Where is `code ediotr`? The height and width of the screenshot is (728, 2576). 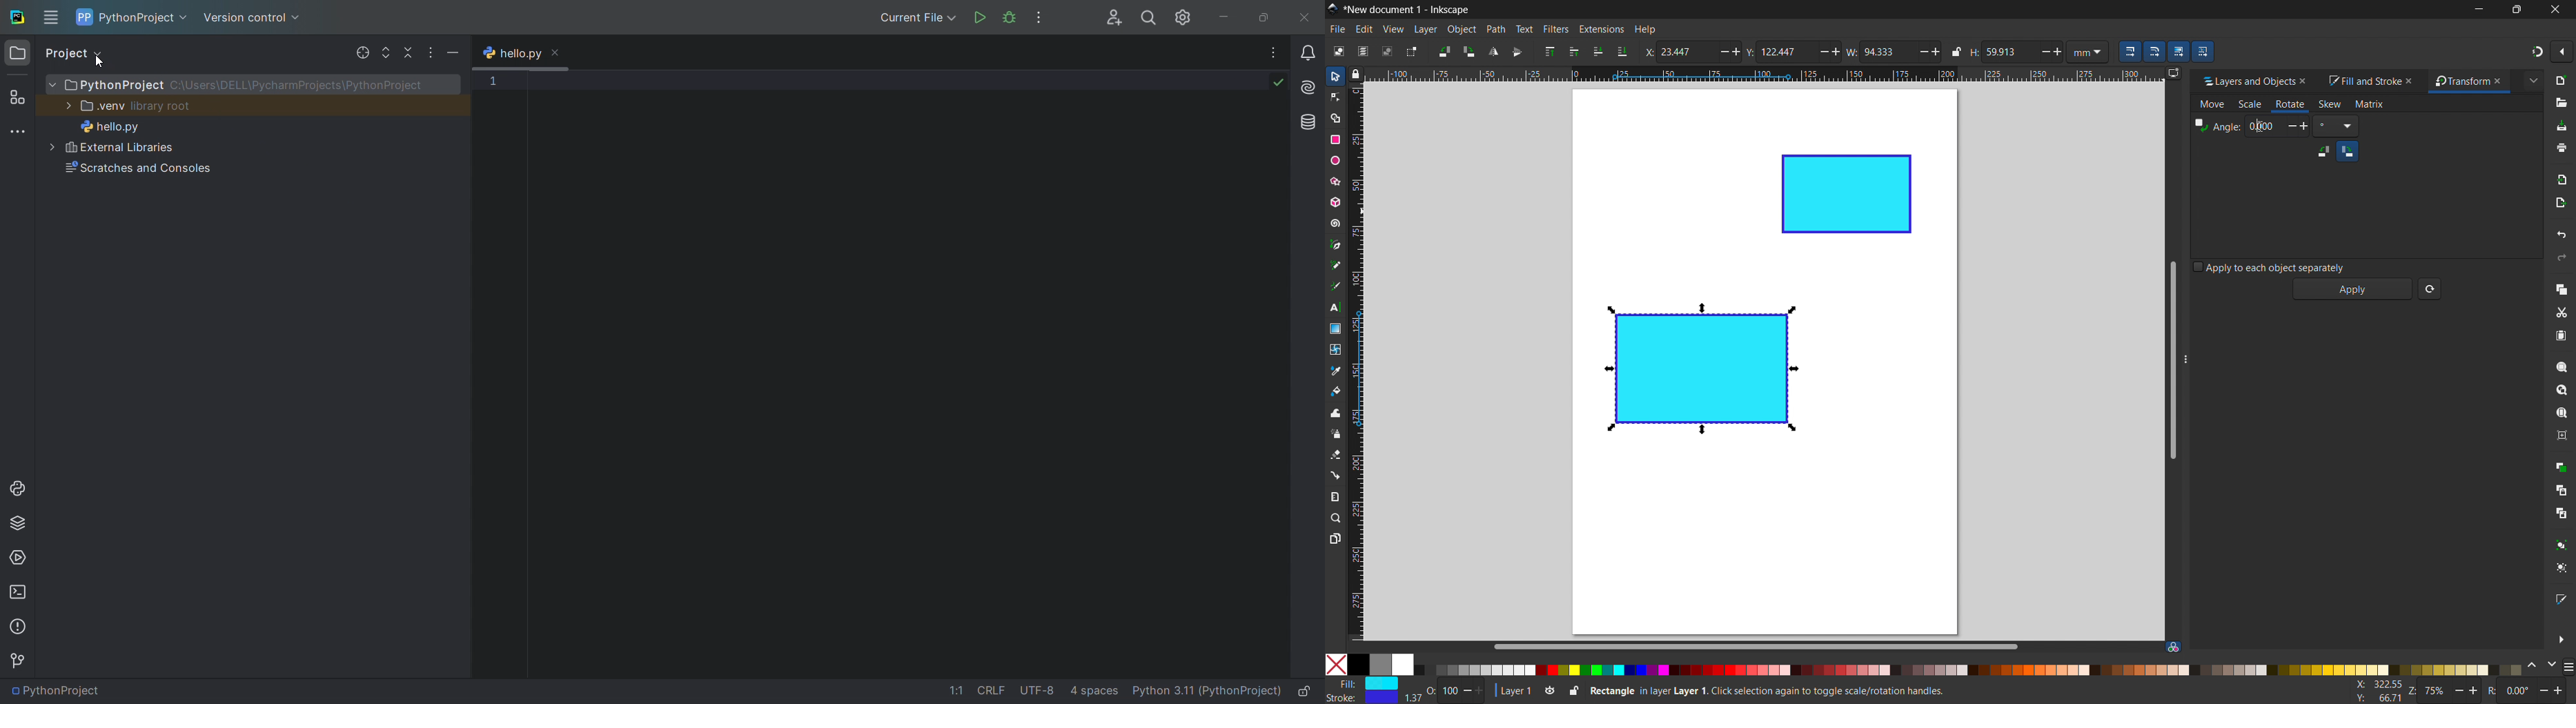
code ediotr is located at coordinates (899, 369).